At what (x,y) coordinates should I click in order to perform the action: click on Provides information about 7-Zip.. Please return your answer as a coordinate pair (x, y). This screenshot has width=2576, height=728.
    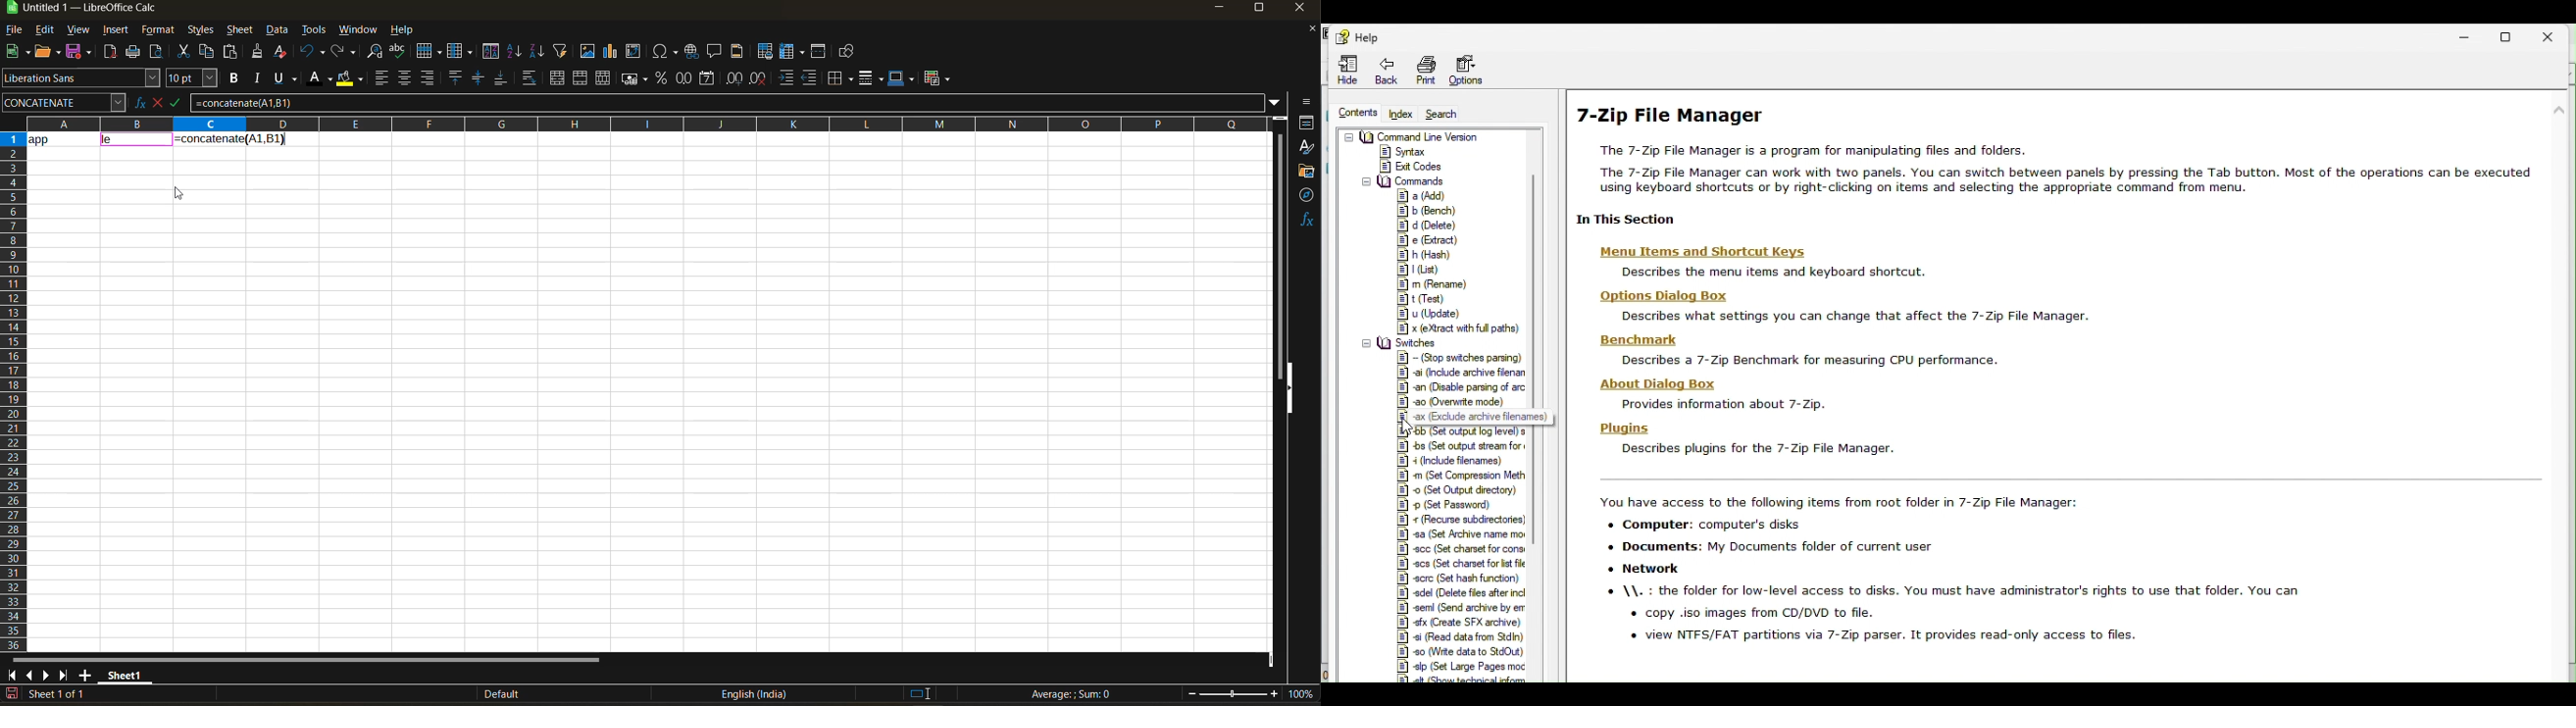
    Looking at the image, I should click on (1726, 405).